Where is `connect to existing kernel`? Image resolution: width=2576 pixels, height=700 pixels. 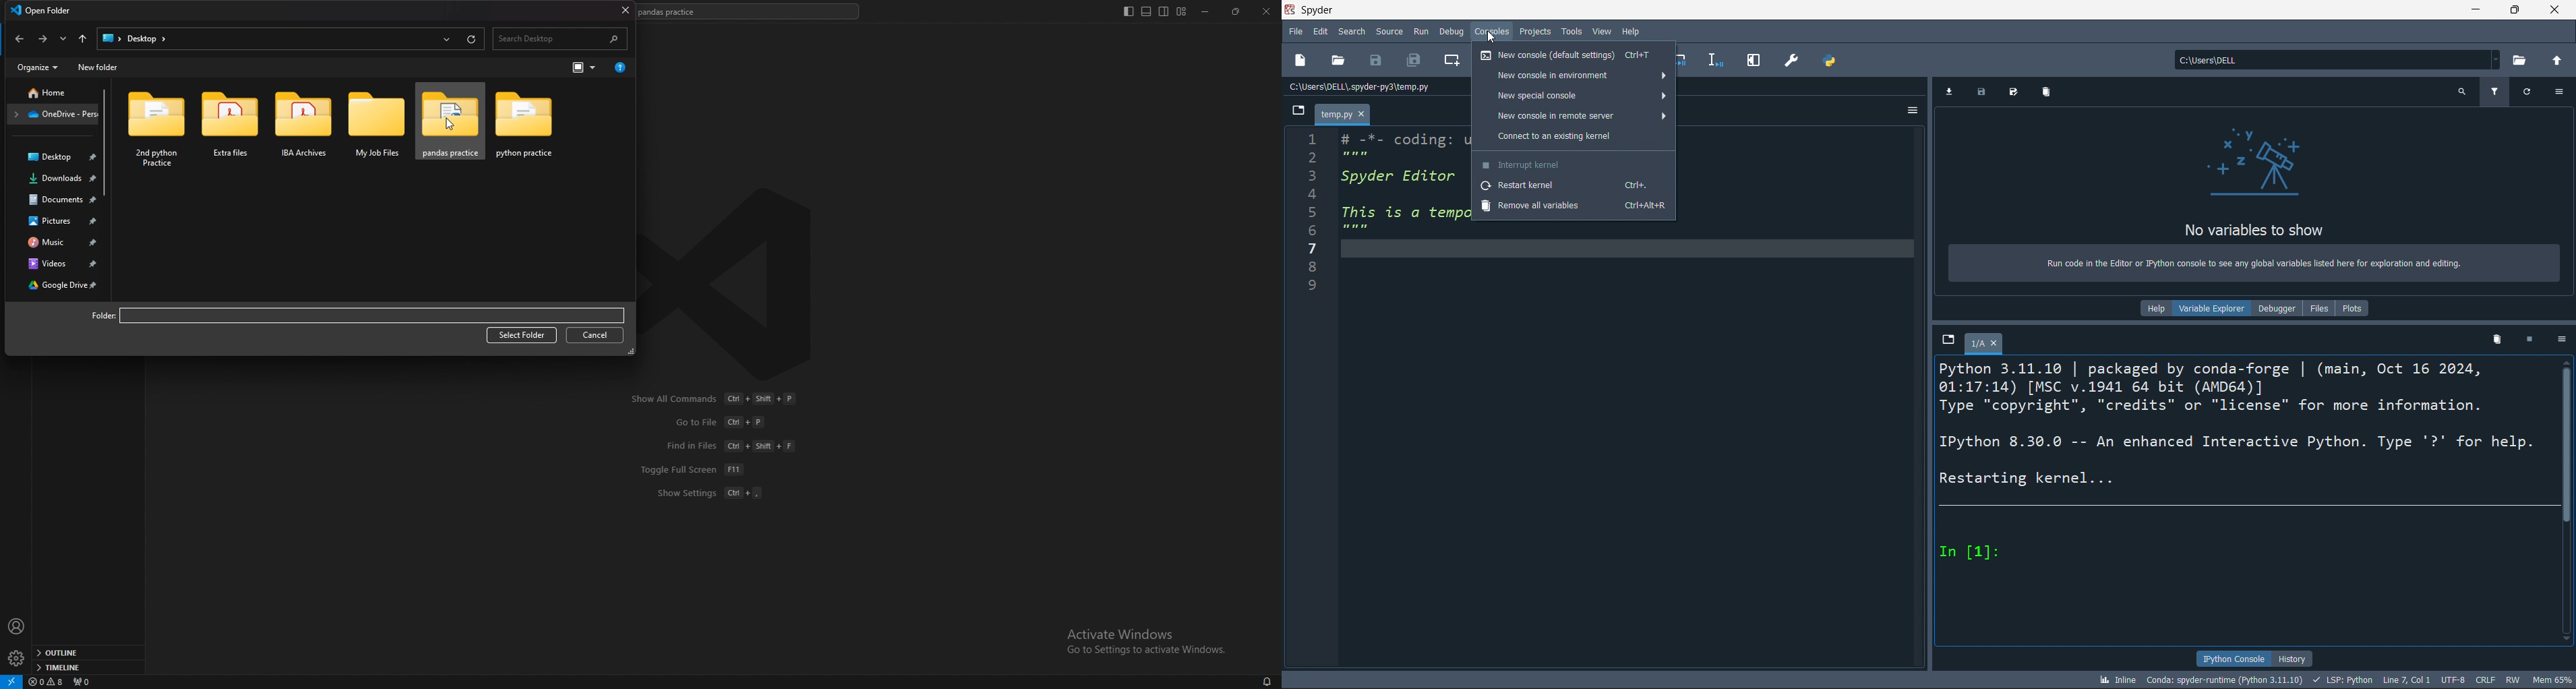 connect to existing kernel is located at coordinates (1574, 137).